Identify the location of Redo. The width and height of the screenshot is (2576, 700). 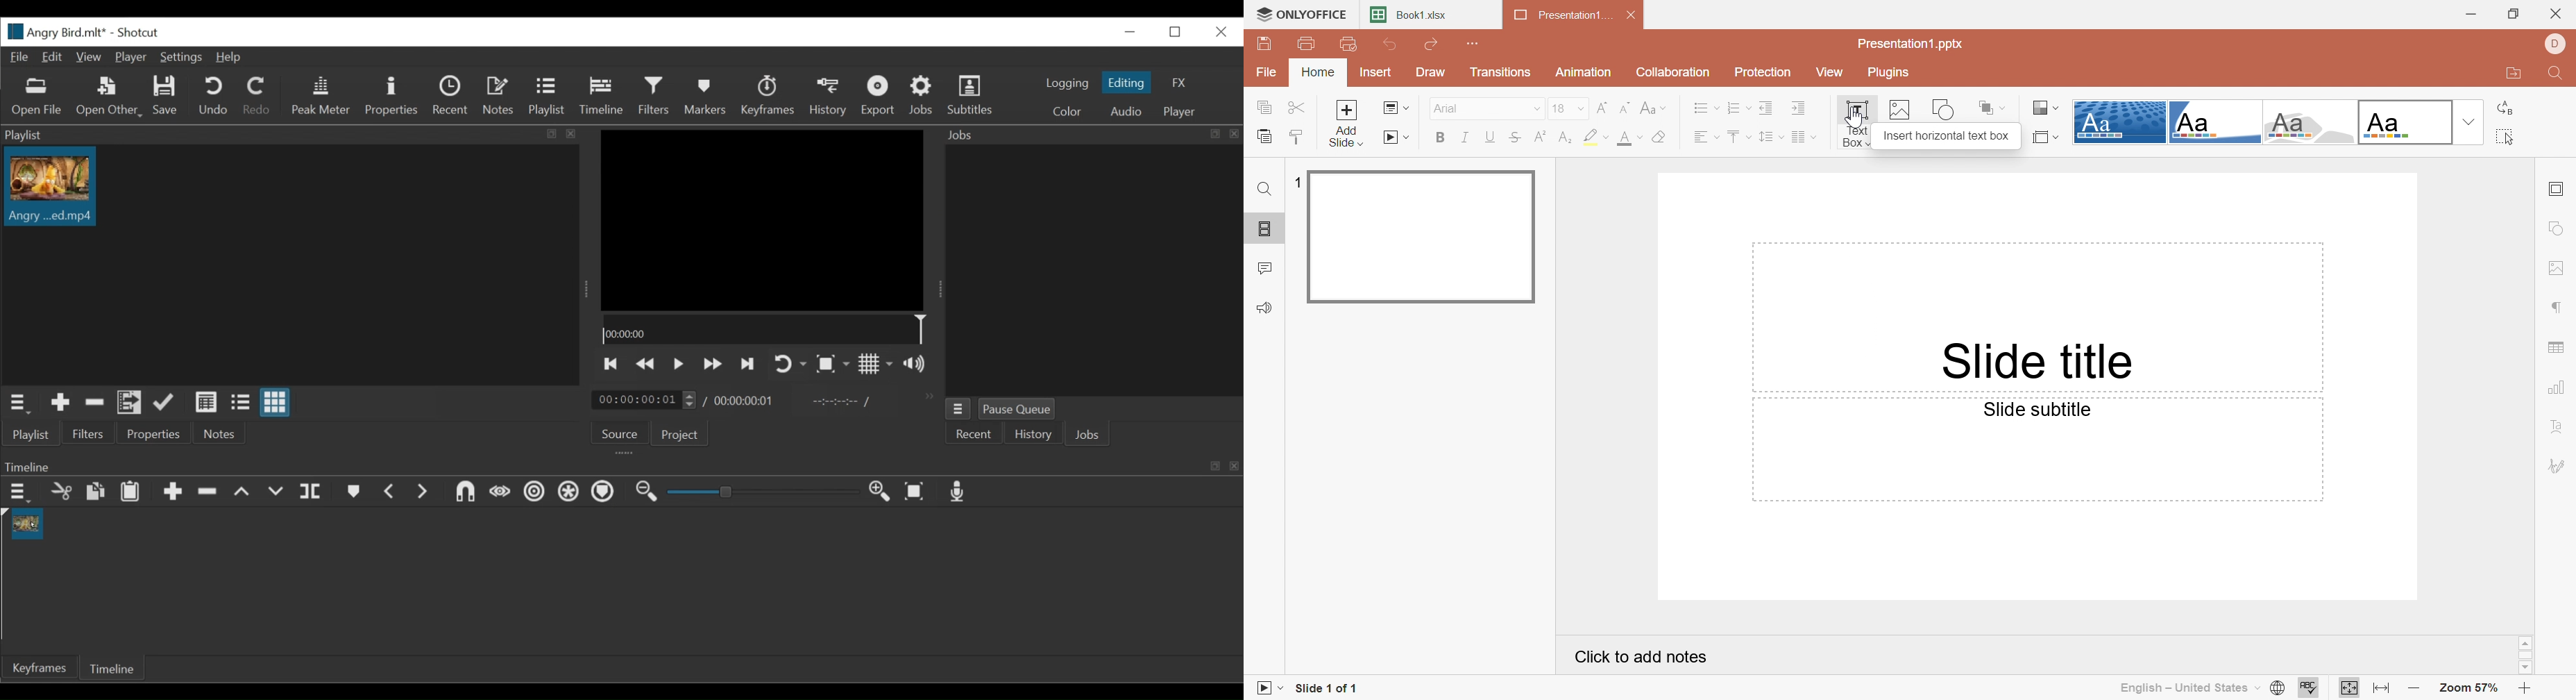
(1433, 44).